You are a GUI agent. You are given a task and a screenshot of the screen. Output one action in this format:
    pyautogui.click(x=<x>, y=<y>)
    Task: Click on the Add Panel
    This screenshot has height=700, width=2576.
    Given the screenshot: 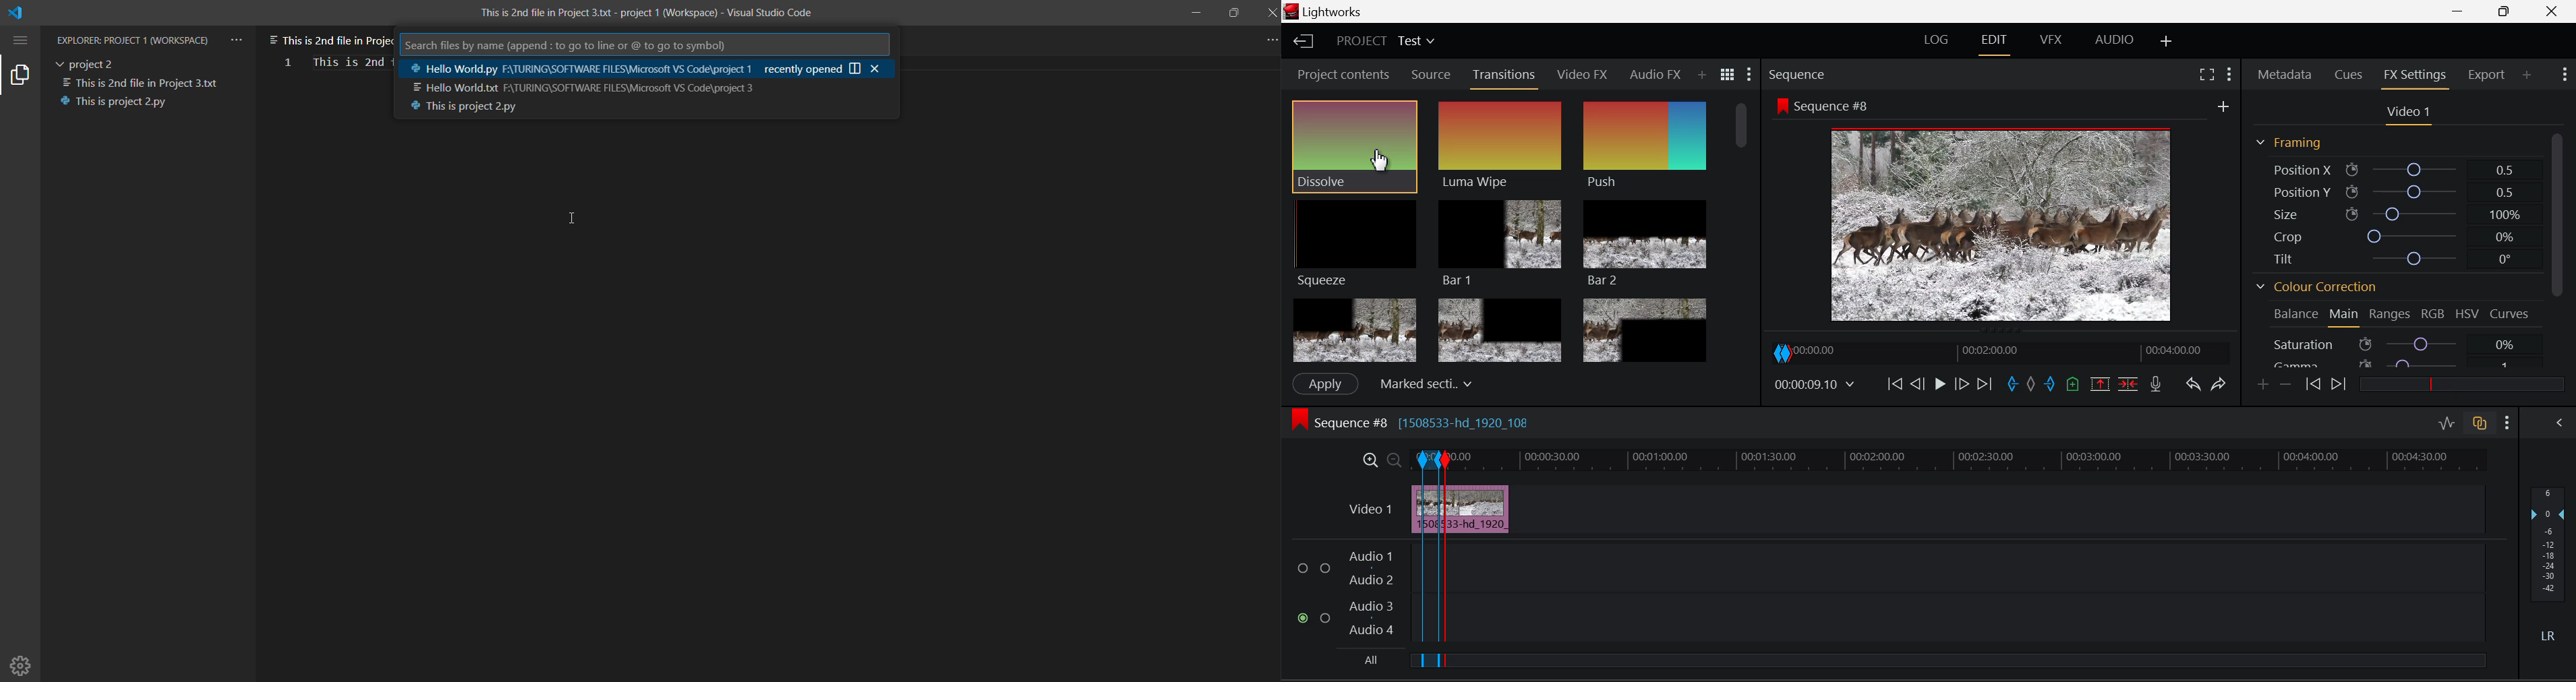 What is the action you would take?
    pyautogui.click(x=2527, y=75)
    